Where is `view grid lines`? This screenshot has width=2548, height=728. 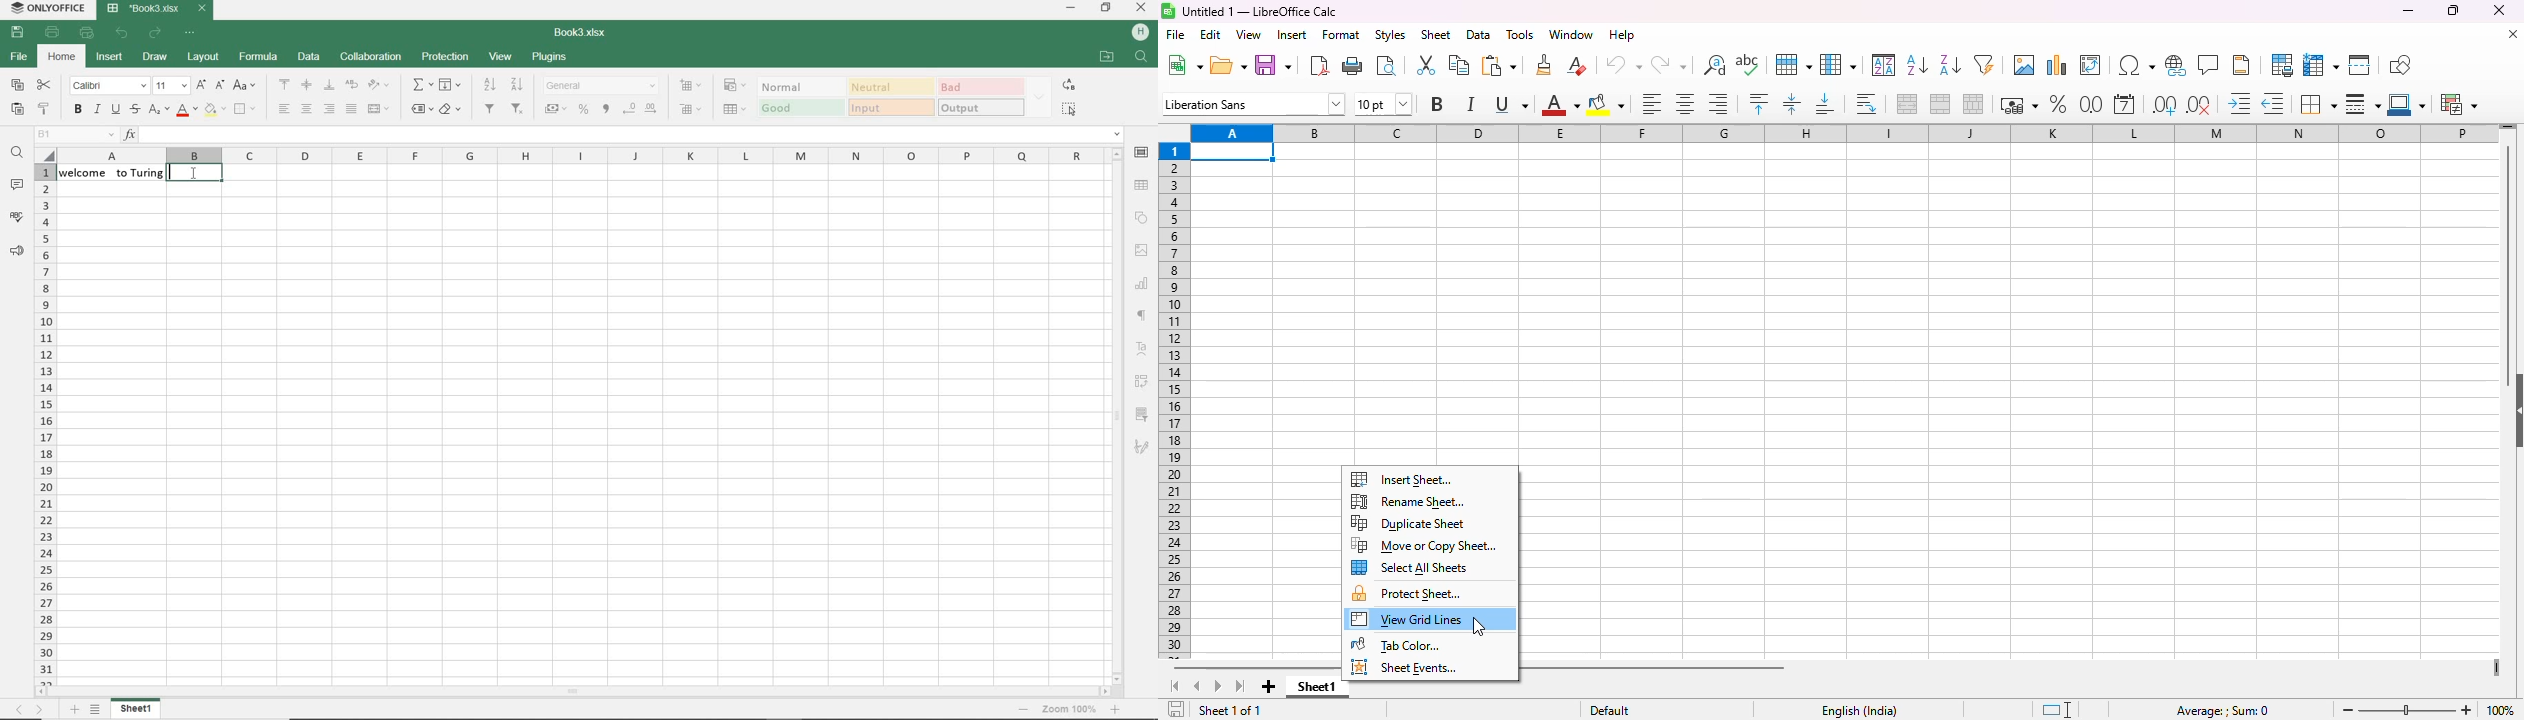
view grid lines is located at coordinates (1407, 619).